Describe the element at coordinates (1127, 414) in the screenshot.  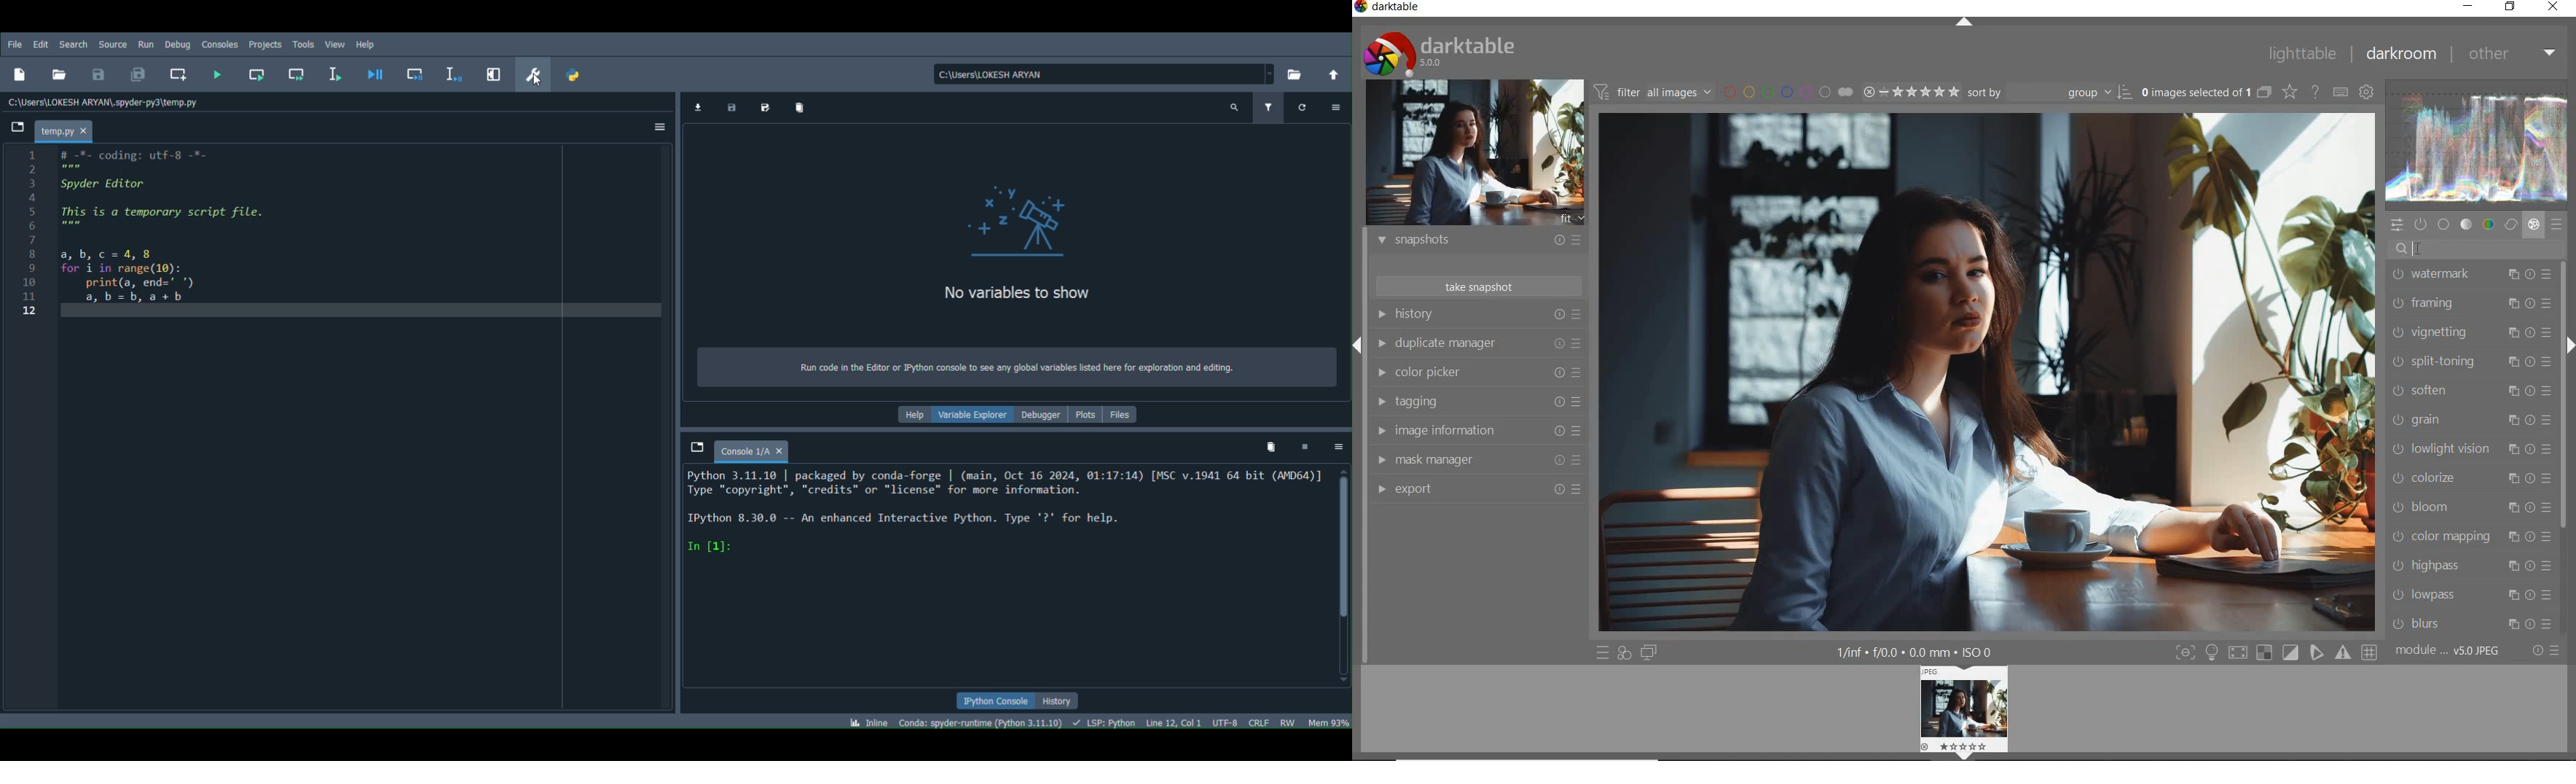
I see `Files` at that location.